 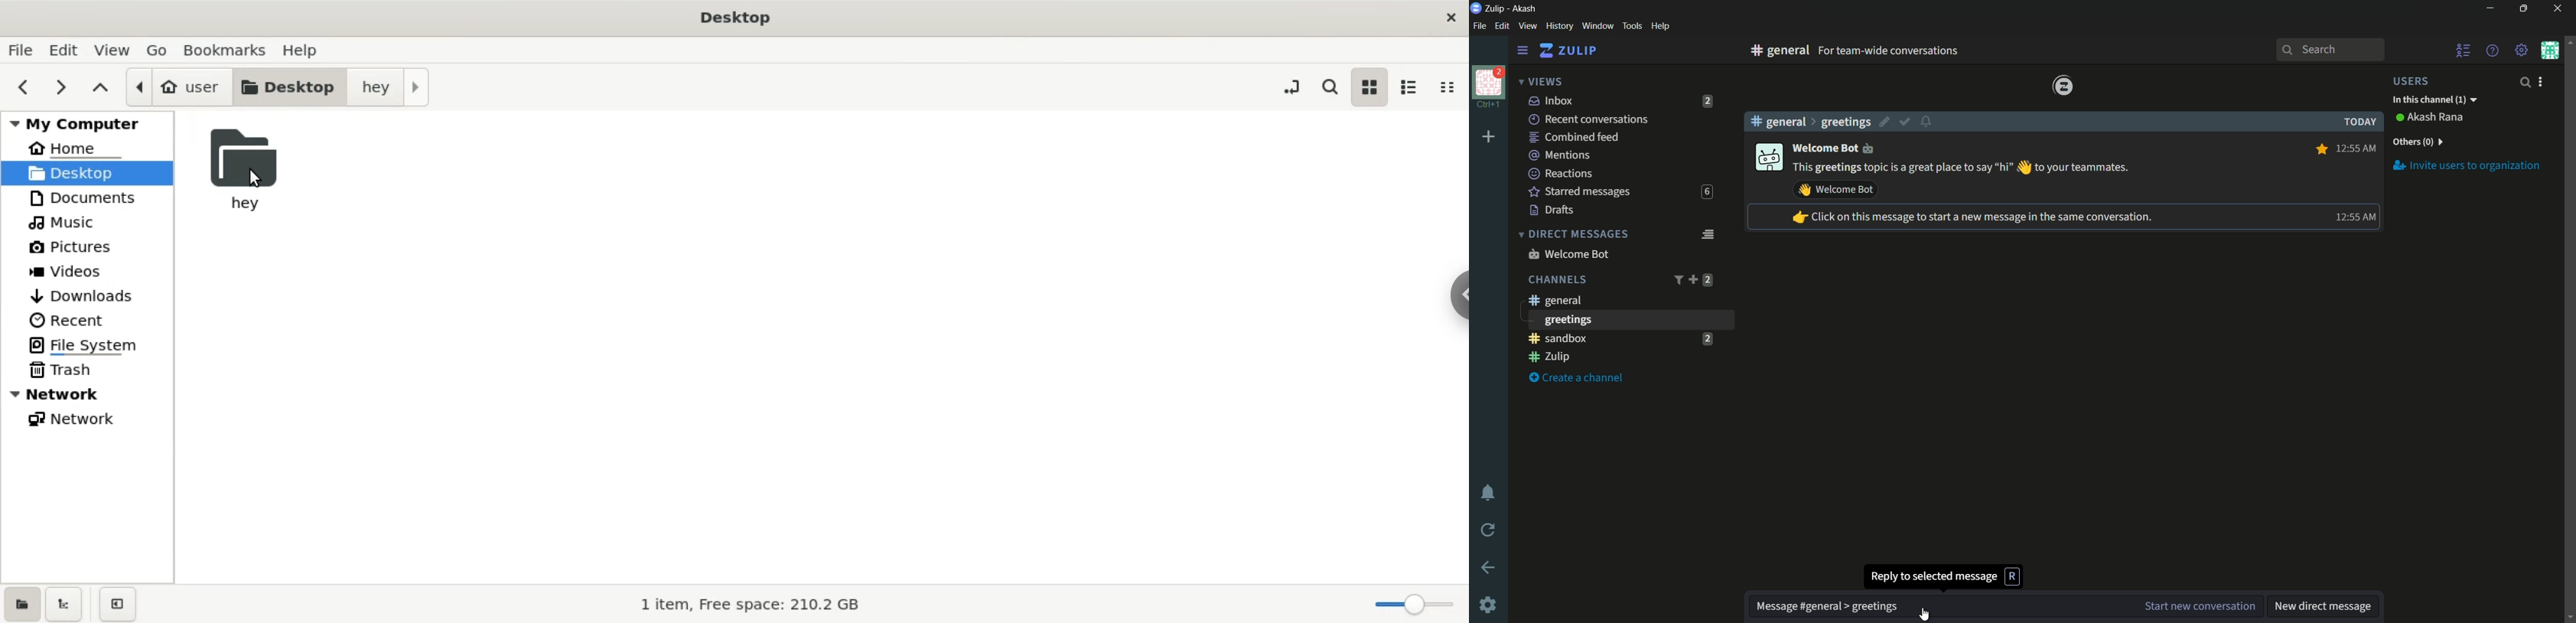 I want to click on sandbox, so click(x=1610, y=338).